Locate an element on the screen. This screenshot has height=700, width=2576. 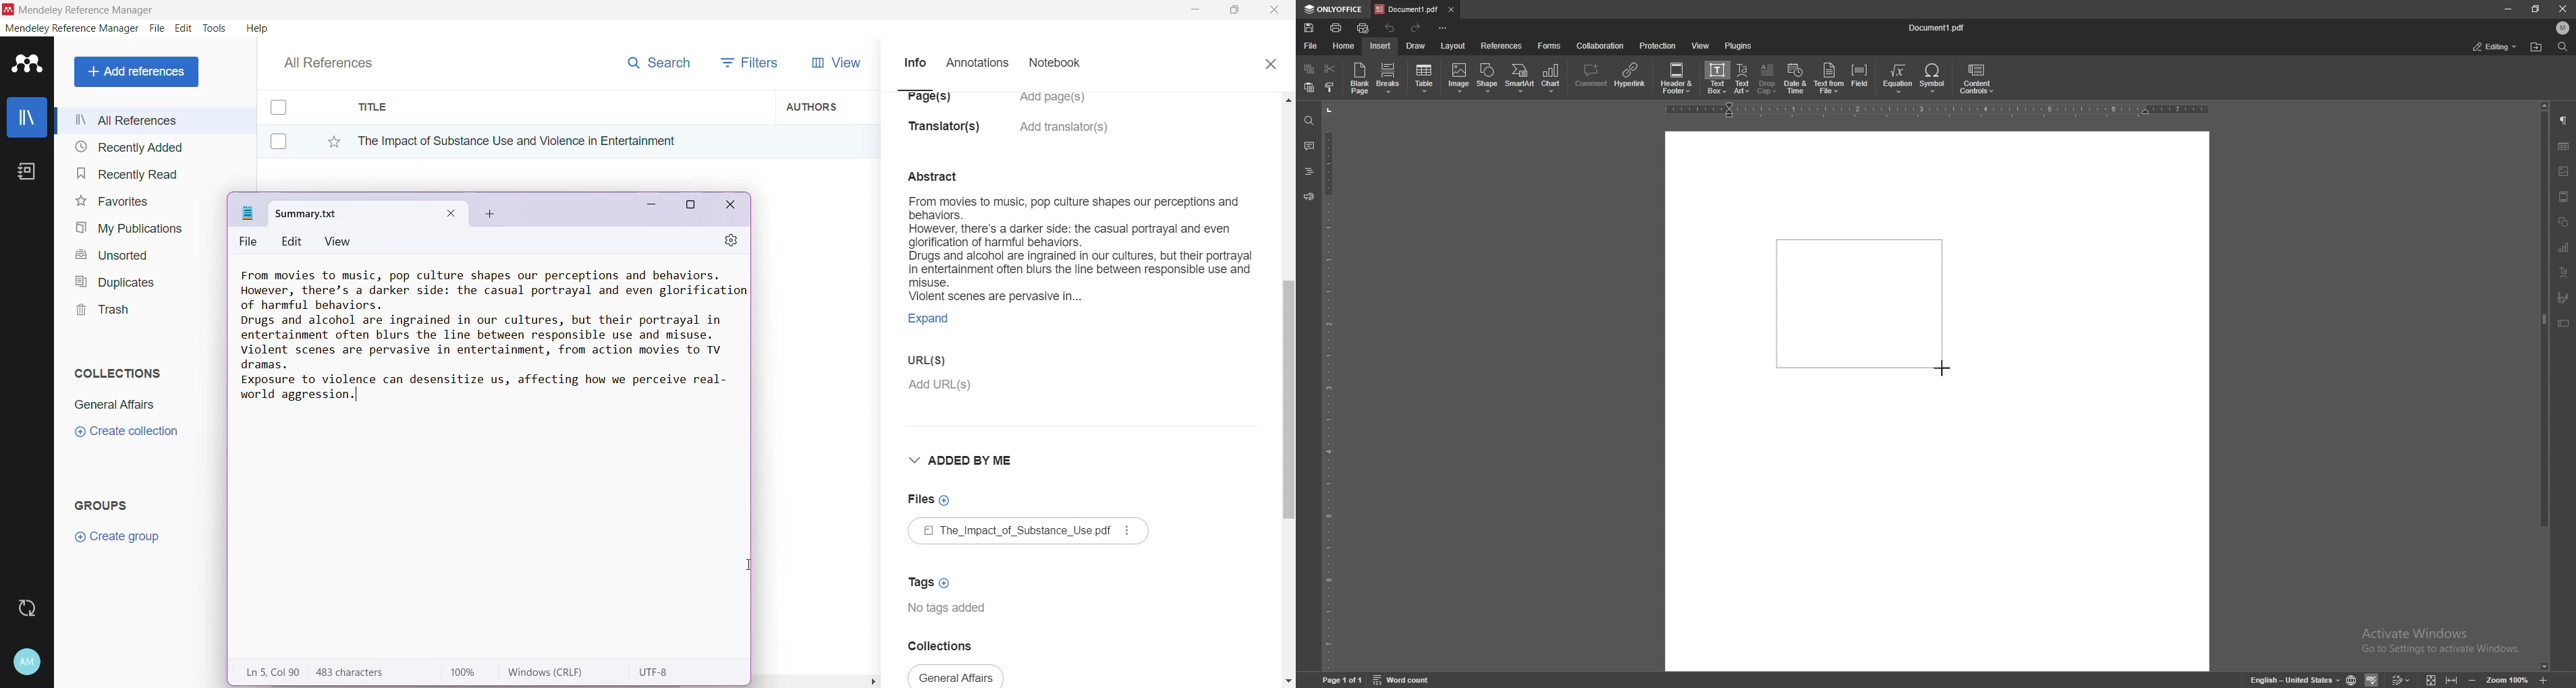
Favorites is located at coordinates (111, 202).